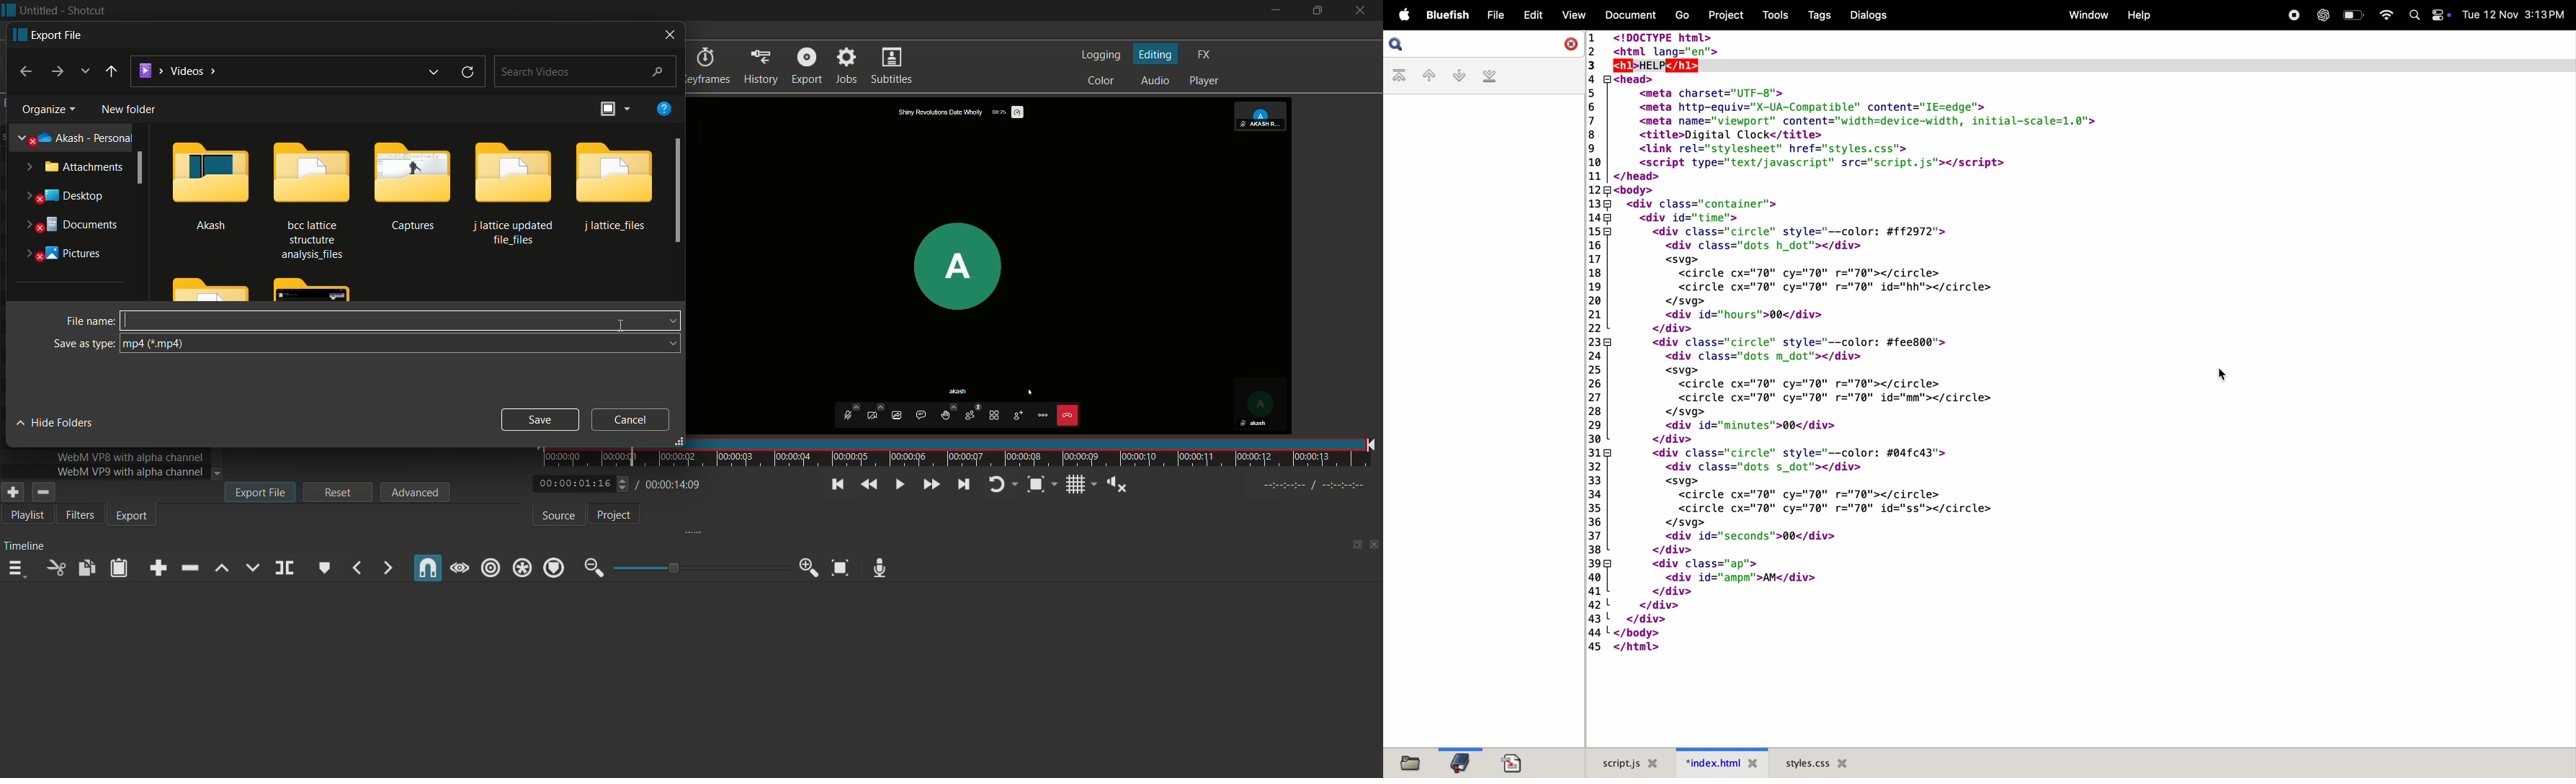 The image size is (2576, 784). Describe the element at coordinates (2138, 15) in the screenshot. I see `help` at that location.